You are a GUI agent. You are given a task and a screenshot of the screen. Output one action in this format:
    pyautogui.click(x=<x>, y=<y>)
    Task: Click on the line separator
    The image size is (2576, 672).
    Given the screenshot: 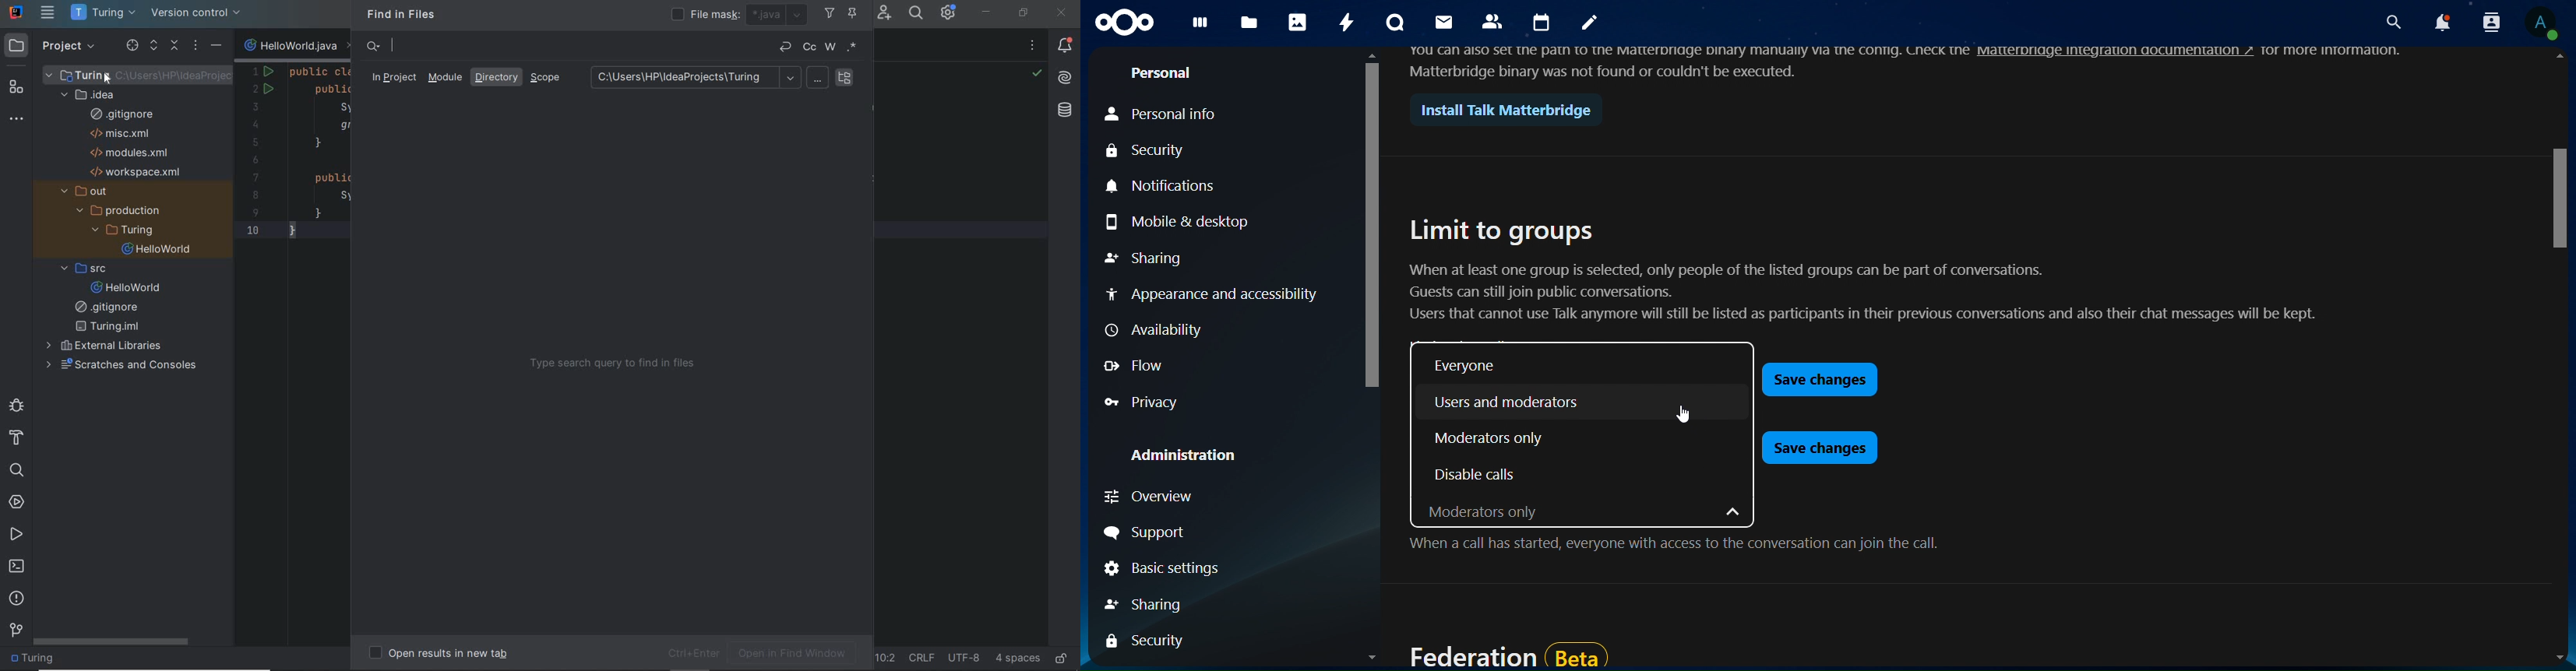 What is the action you would take?
    pyautogui.click(x=924, y=658)
    